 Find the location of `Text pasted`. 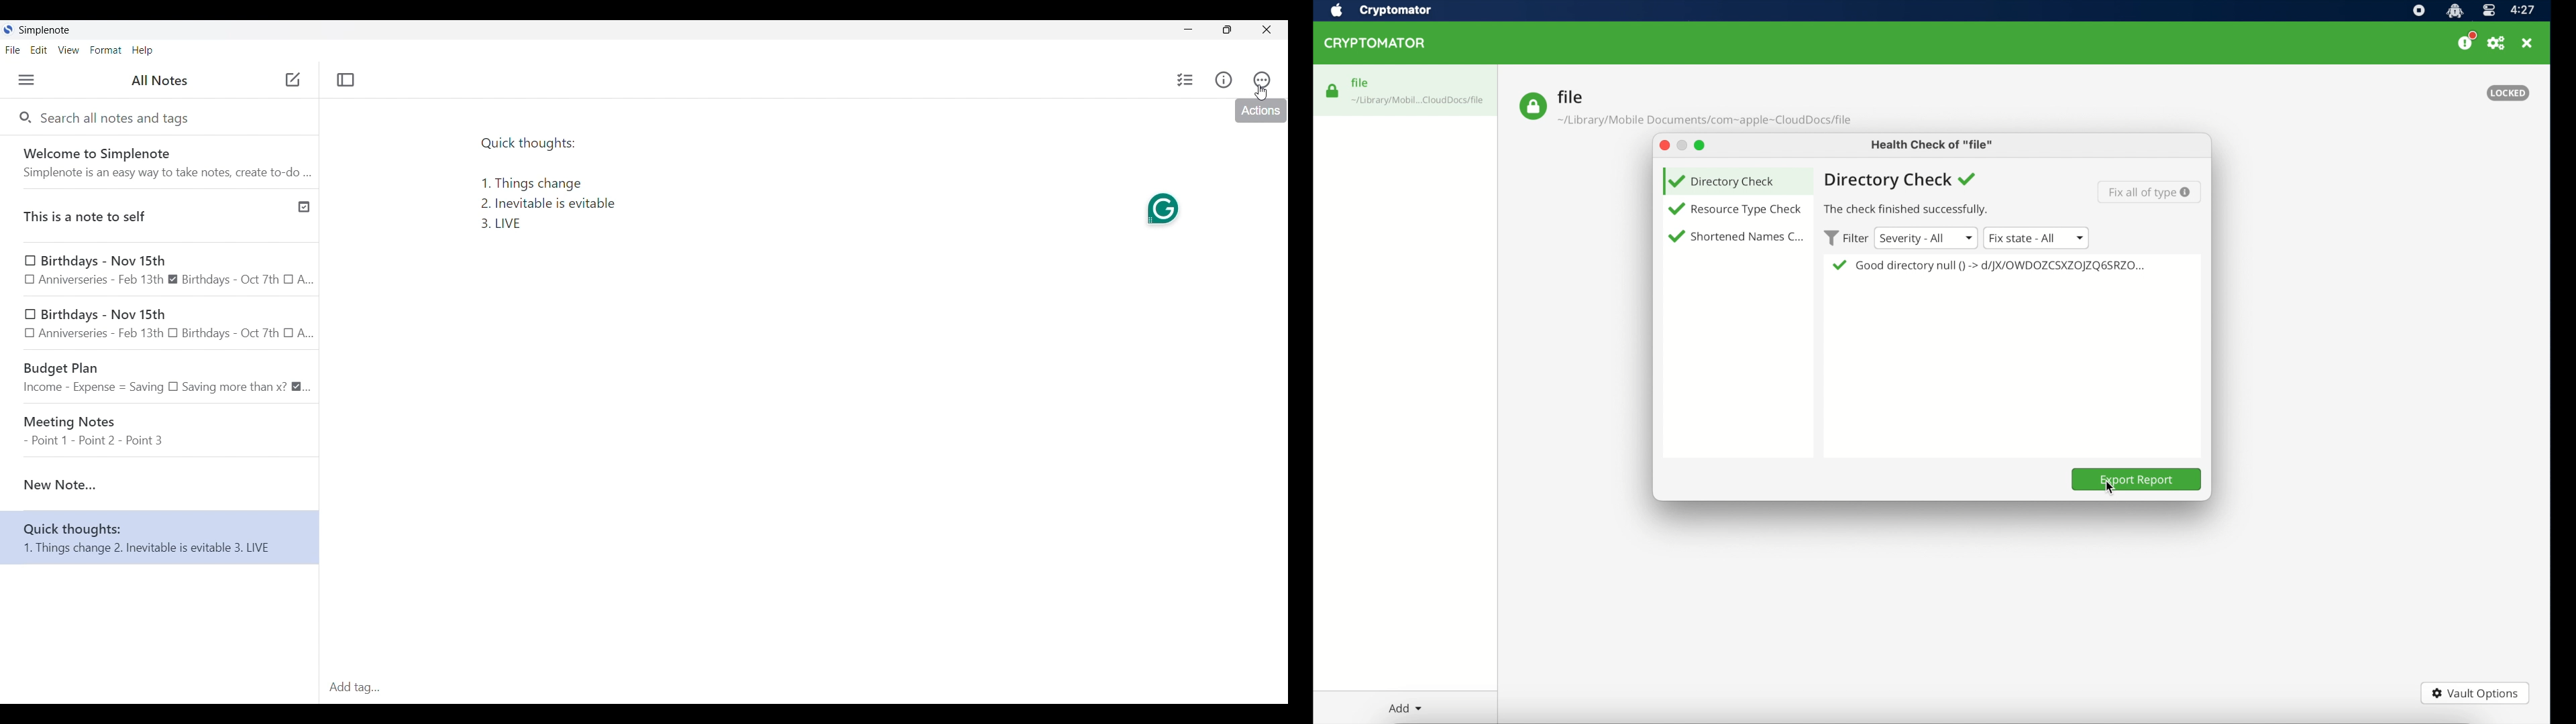

Text pasted is located at coordinates (606, 191).